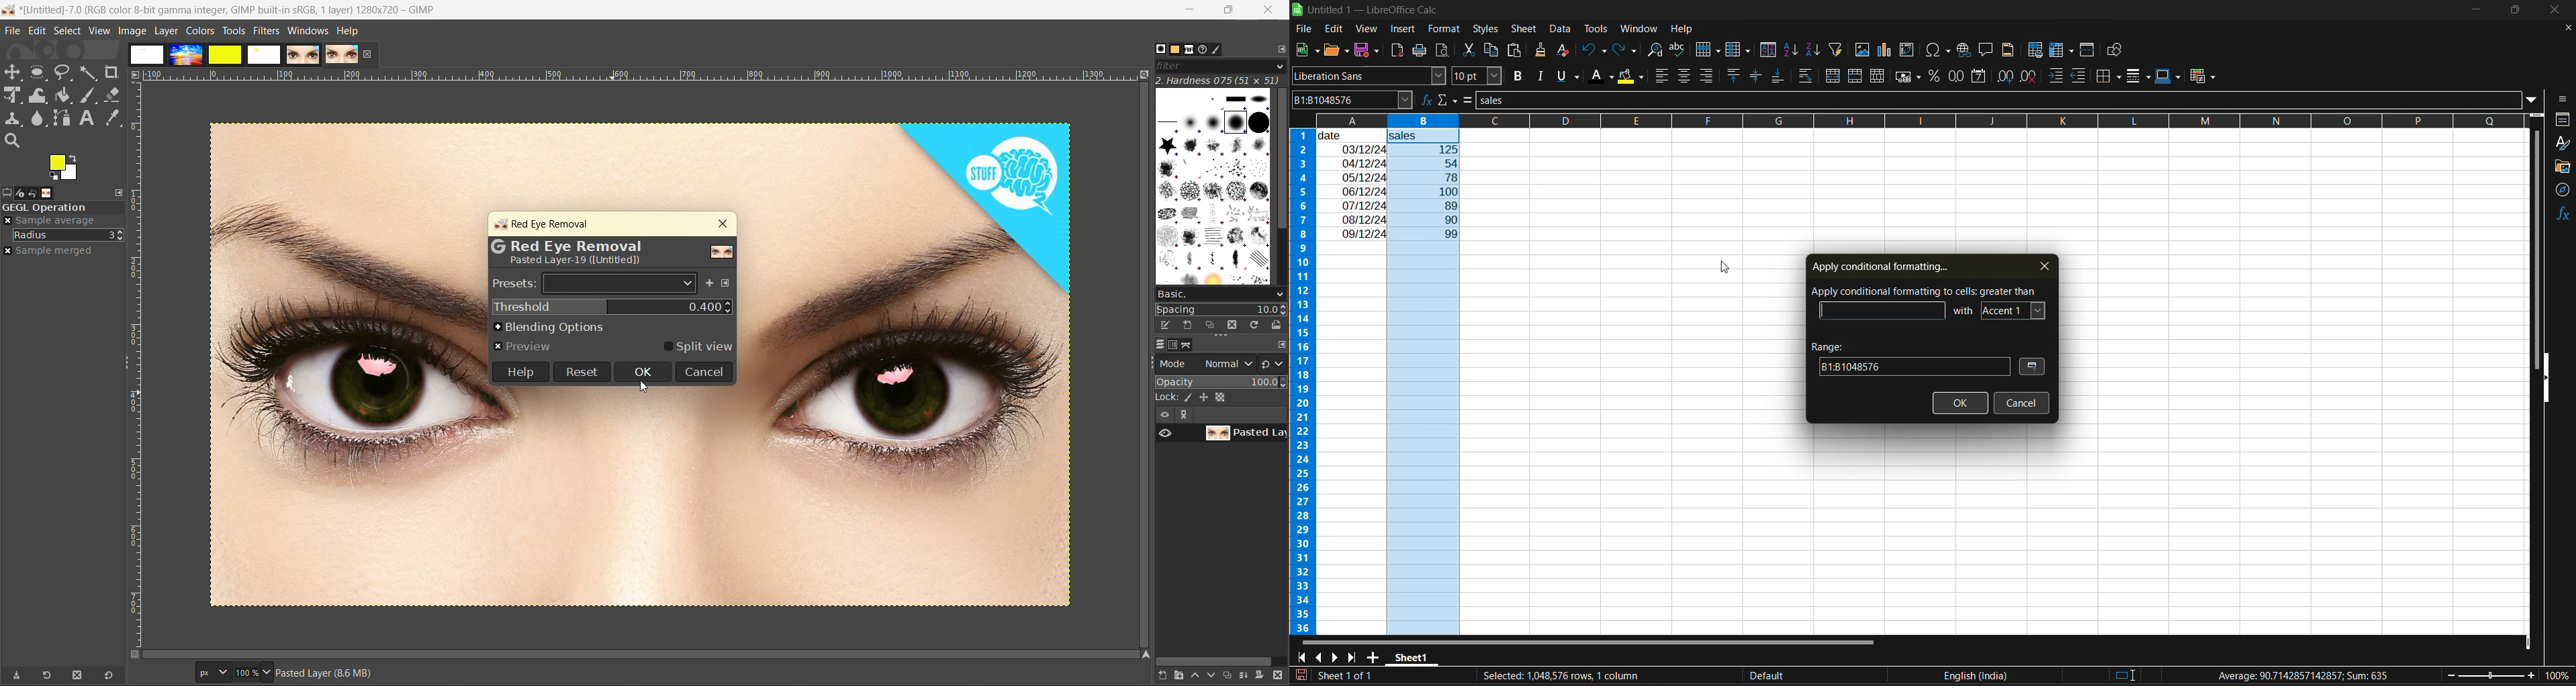 The image size is (2576, 700). What do you see at coordinates (2565, 28) in the screenshot?
I see `close document` at bounding box center [2565, 28].